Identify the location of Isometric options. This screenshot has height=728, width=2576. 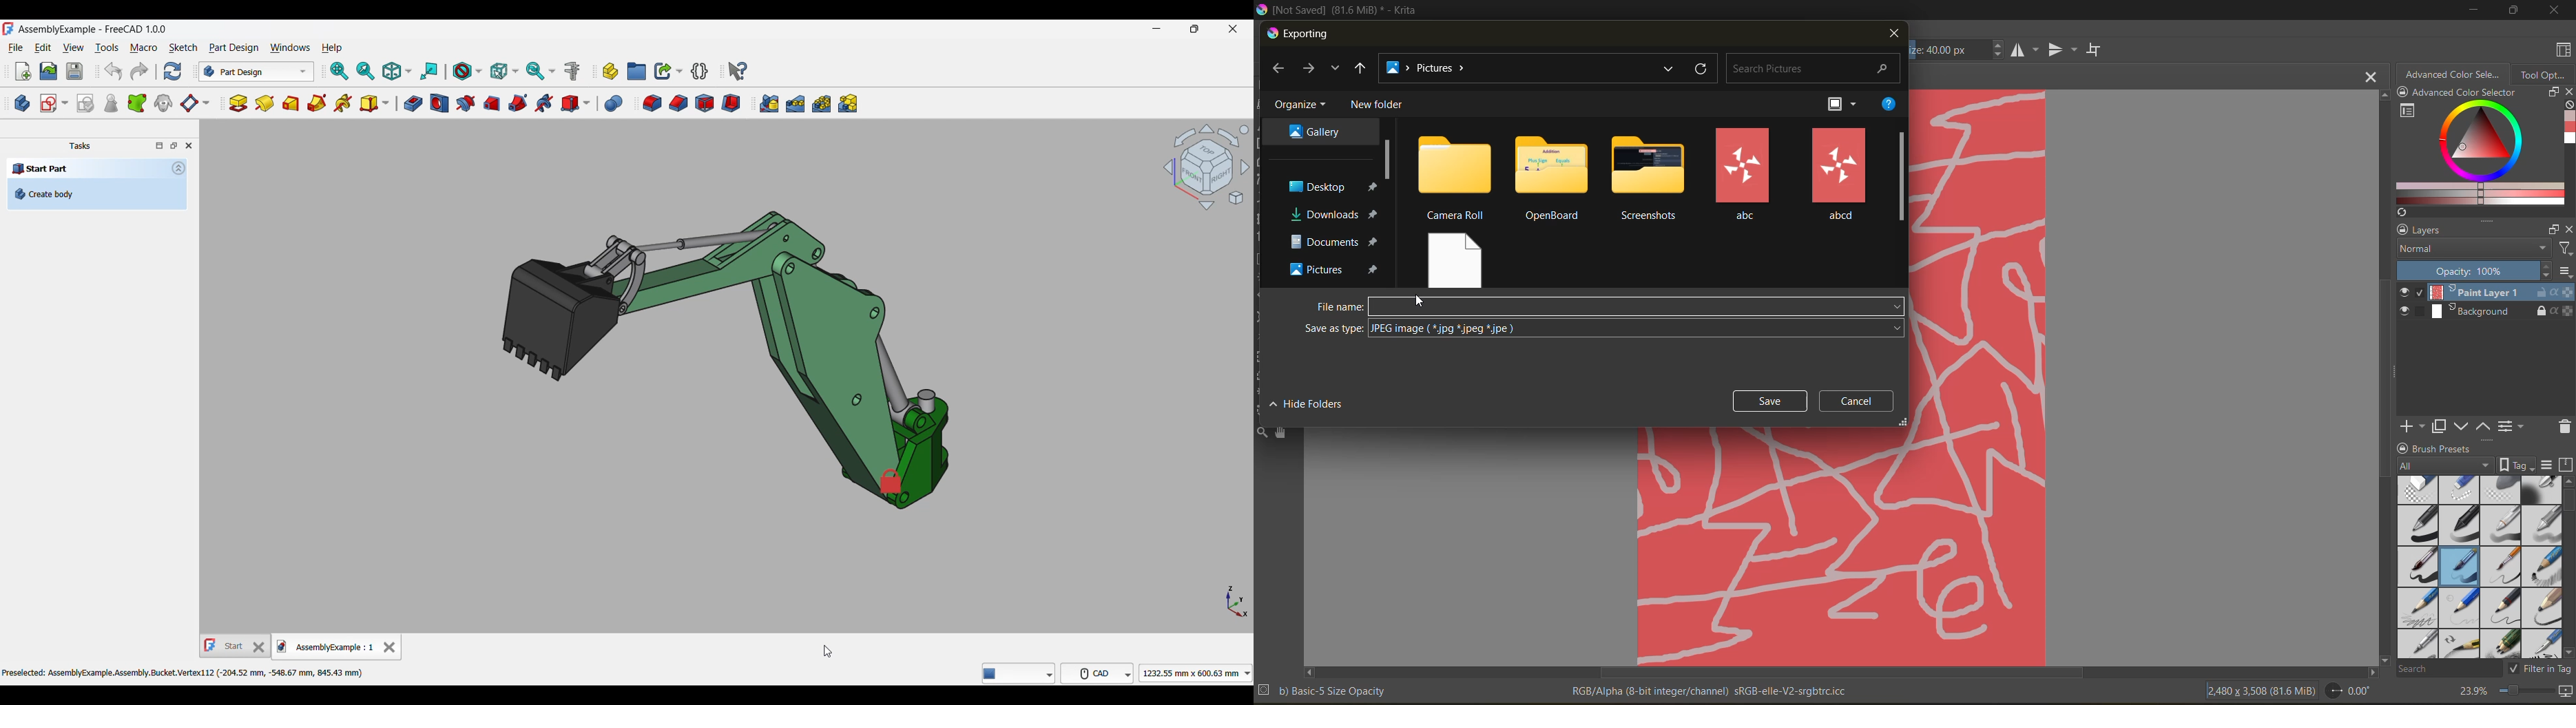
(397, 71).